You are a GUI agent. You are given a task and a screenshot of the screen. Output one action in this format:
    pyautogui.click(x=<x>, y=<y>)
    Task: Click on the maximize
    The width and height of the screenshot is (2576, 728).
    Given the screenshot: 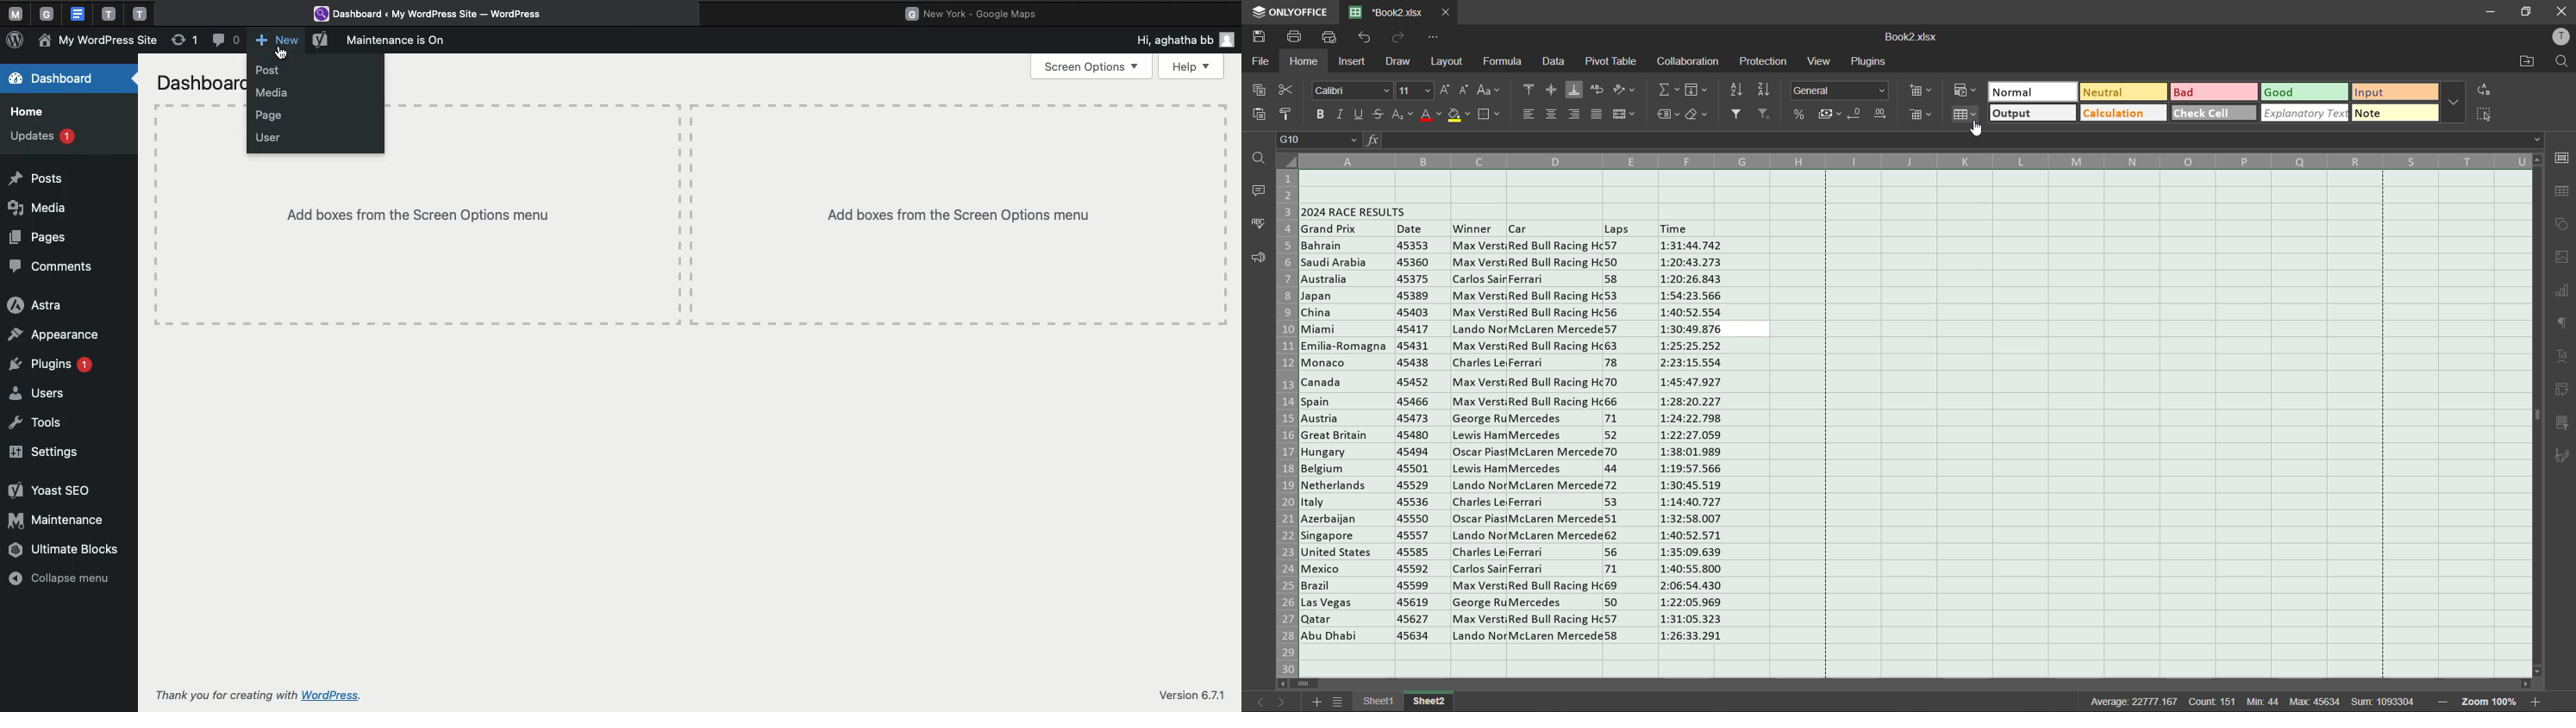 What is the action you would take?
    pyautogui.click(x=2529, y=10)
    